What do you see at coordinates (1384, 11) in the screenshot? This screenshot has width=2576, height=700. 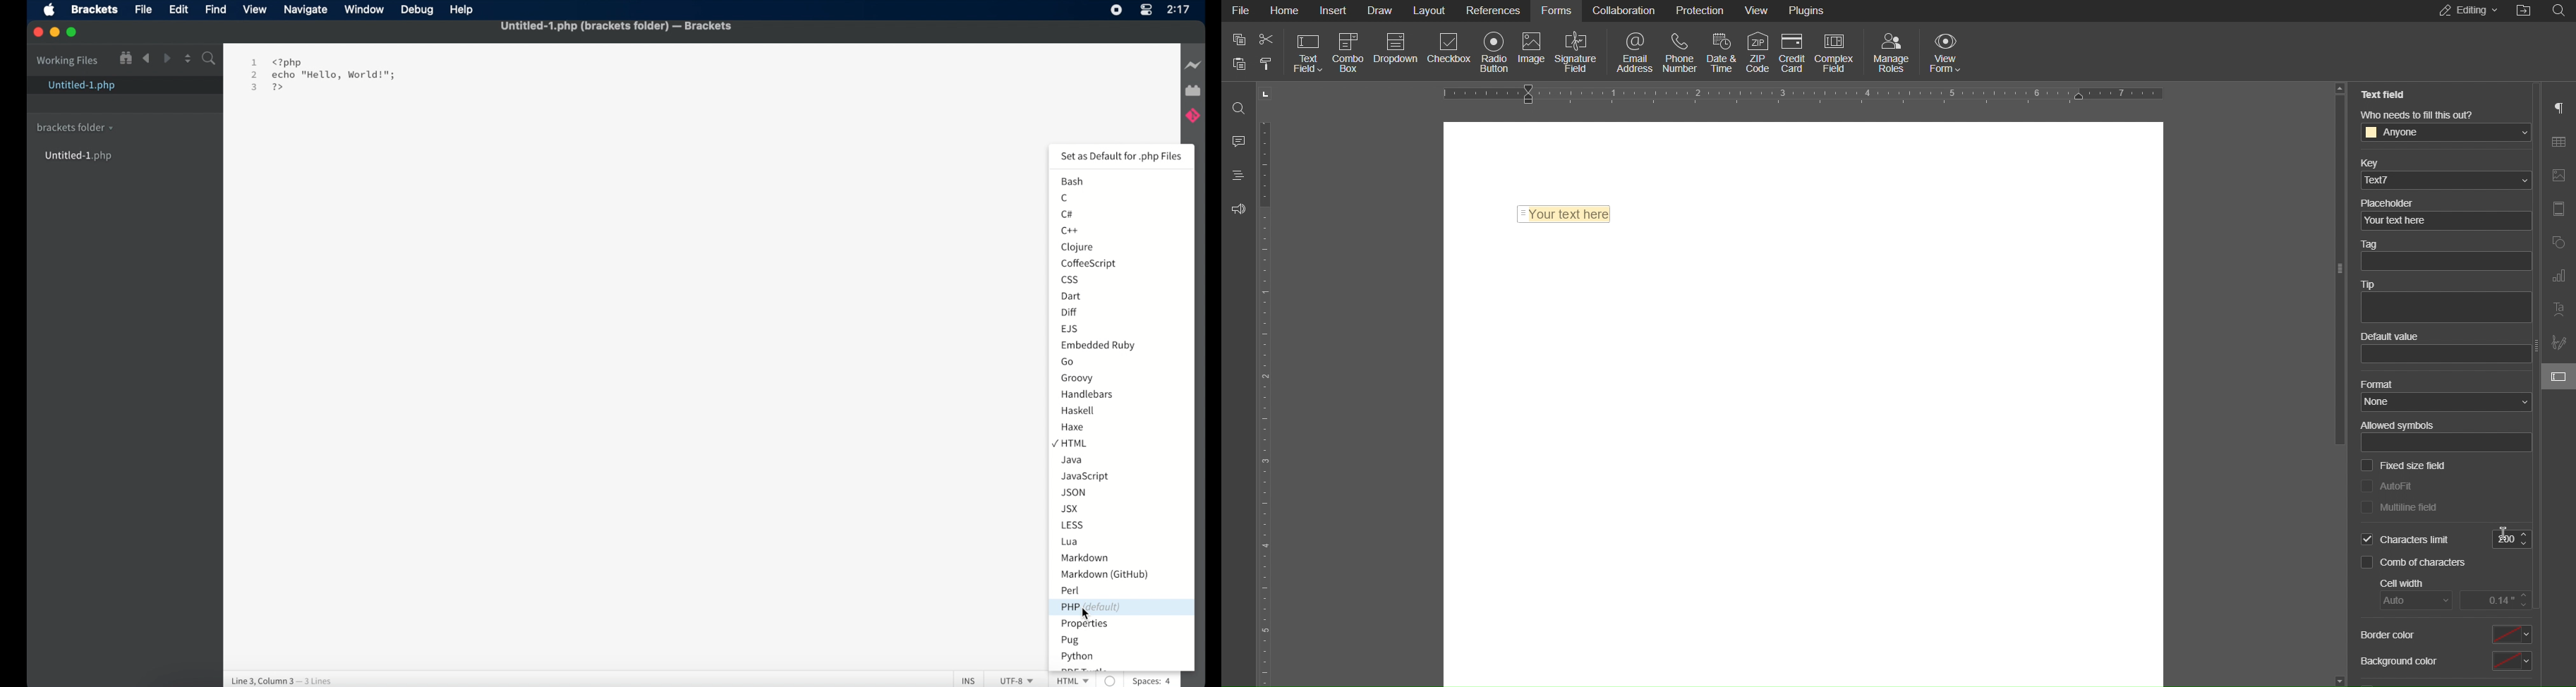 I see `Draw` at bounding box center [1384, 11].